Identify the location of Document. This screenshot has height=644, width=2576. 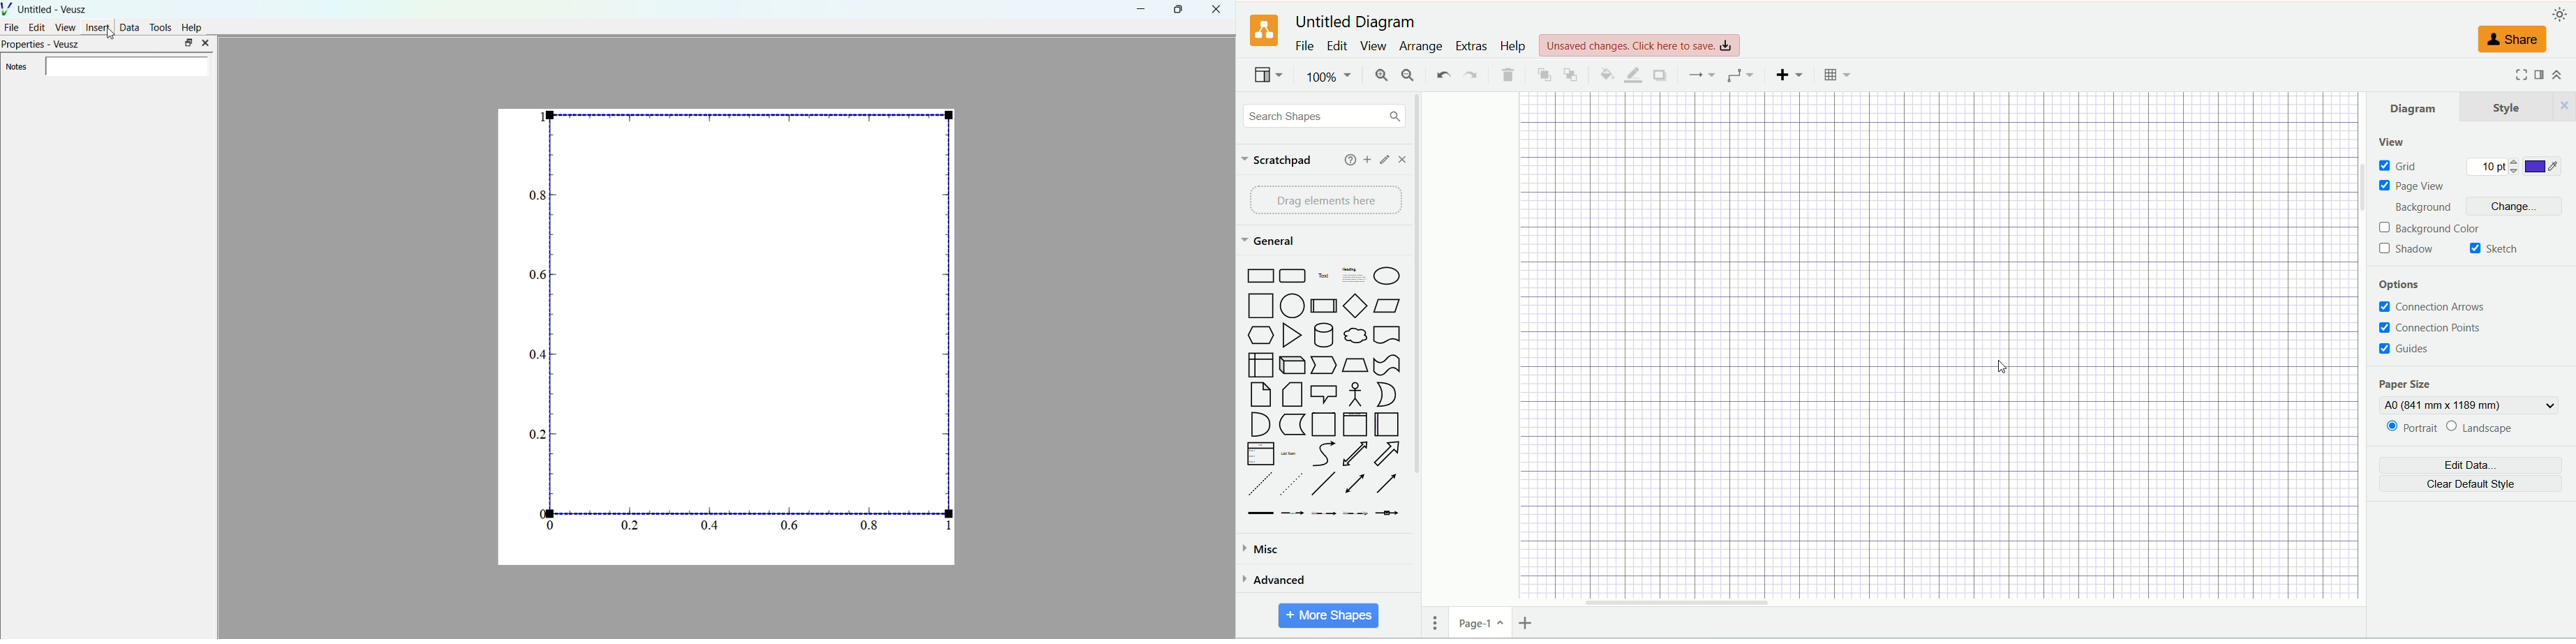
(1386, 336).